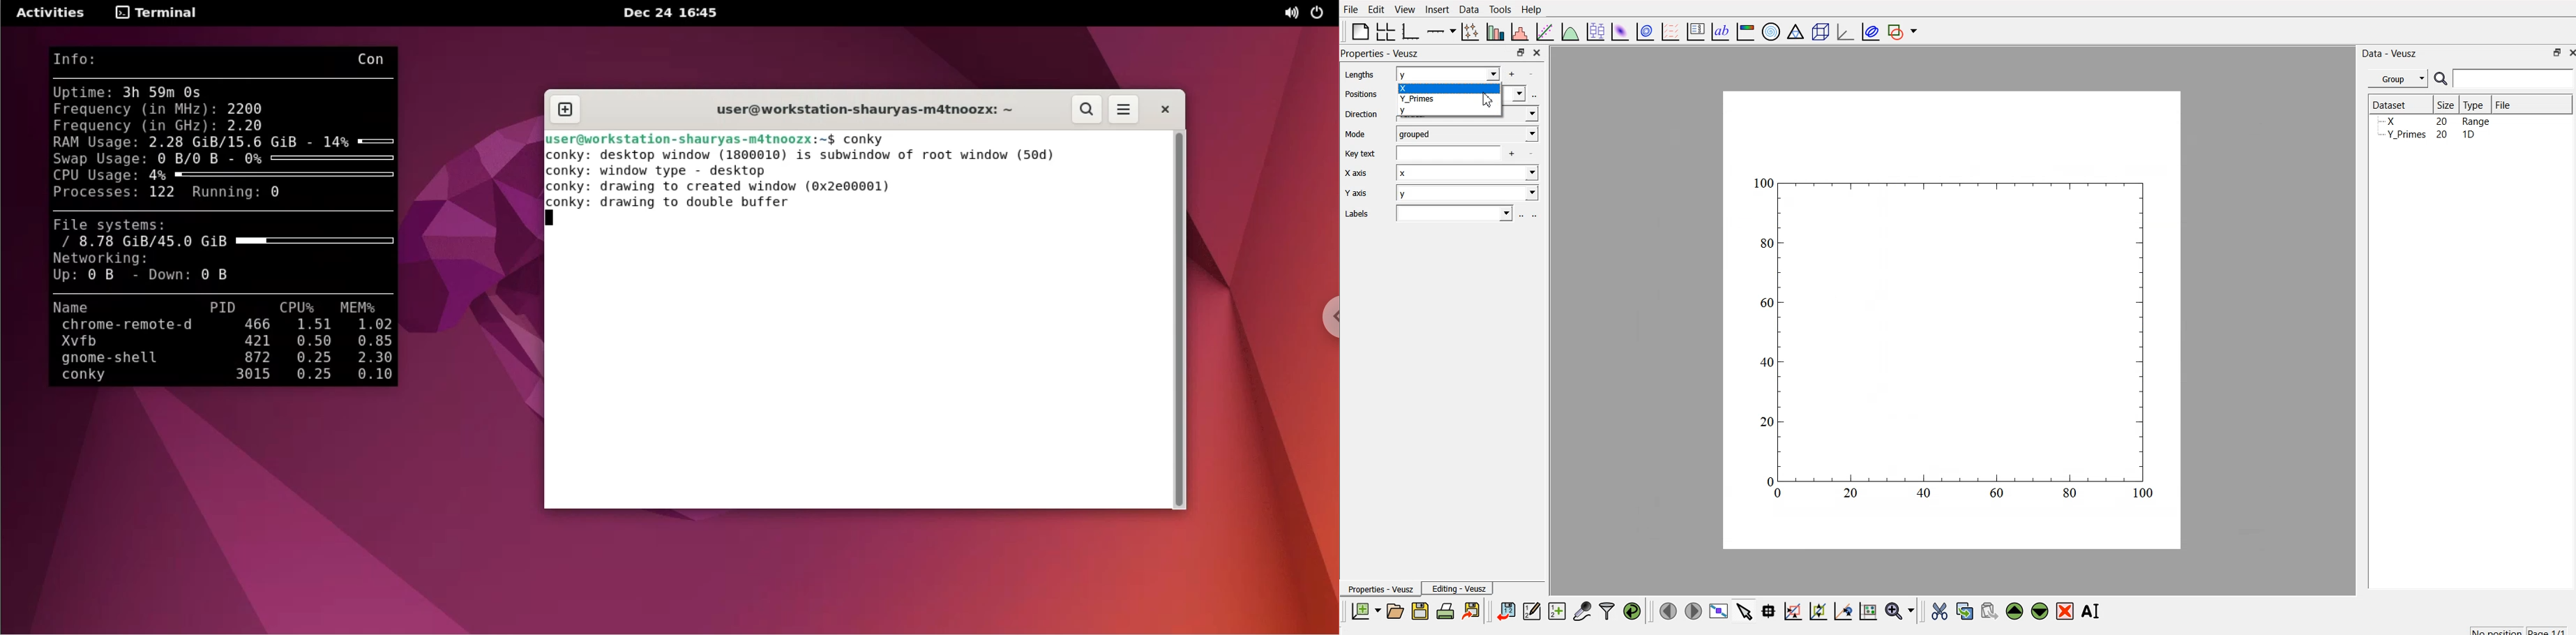 The height and width of the screenshot is (644, 2576). Describe the element at coordinates (1488, 102) in the screenshot. I see `cursor` at that location.